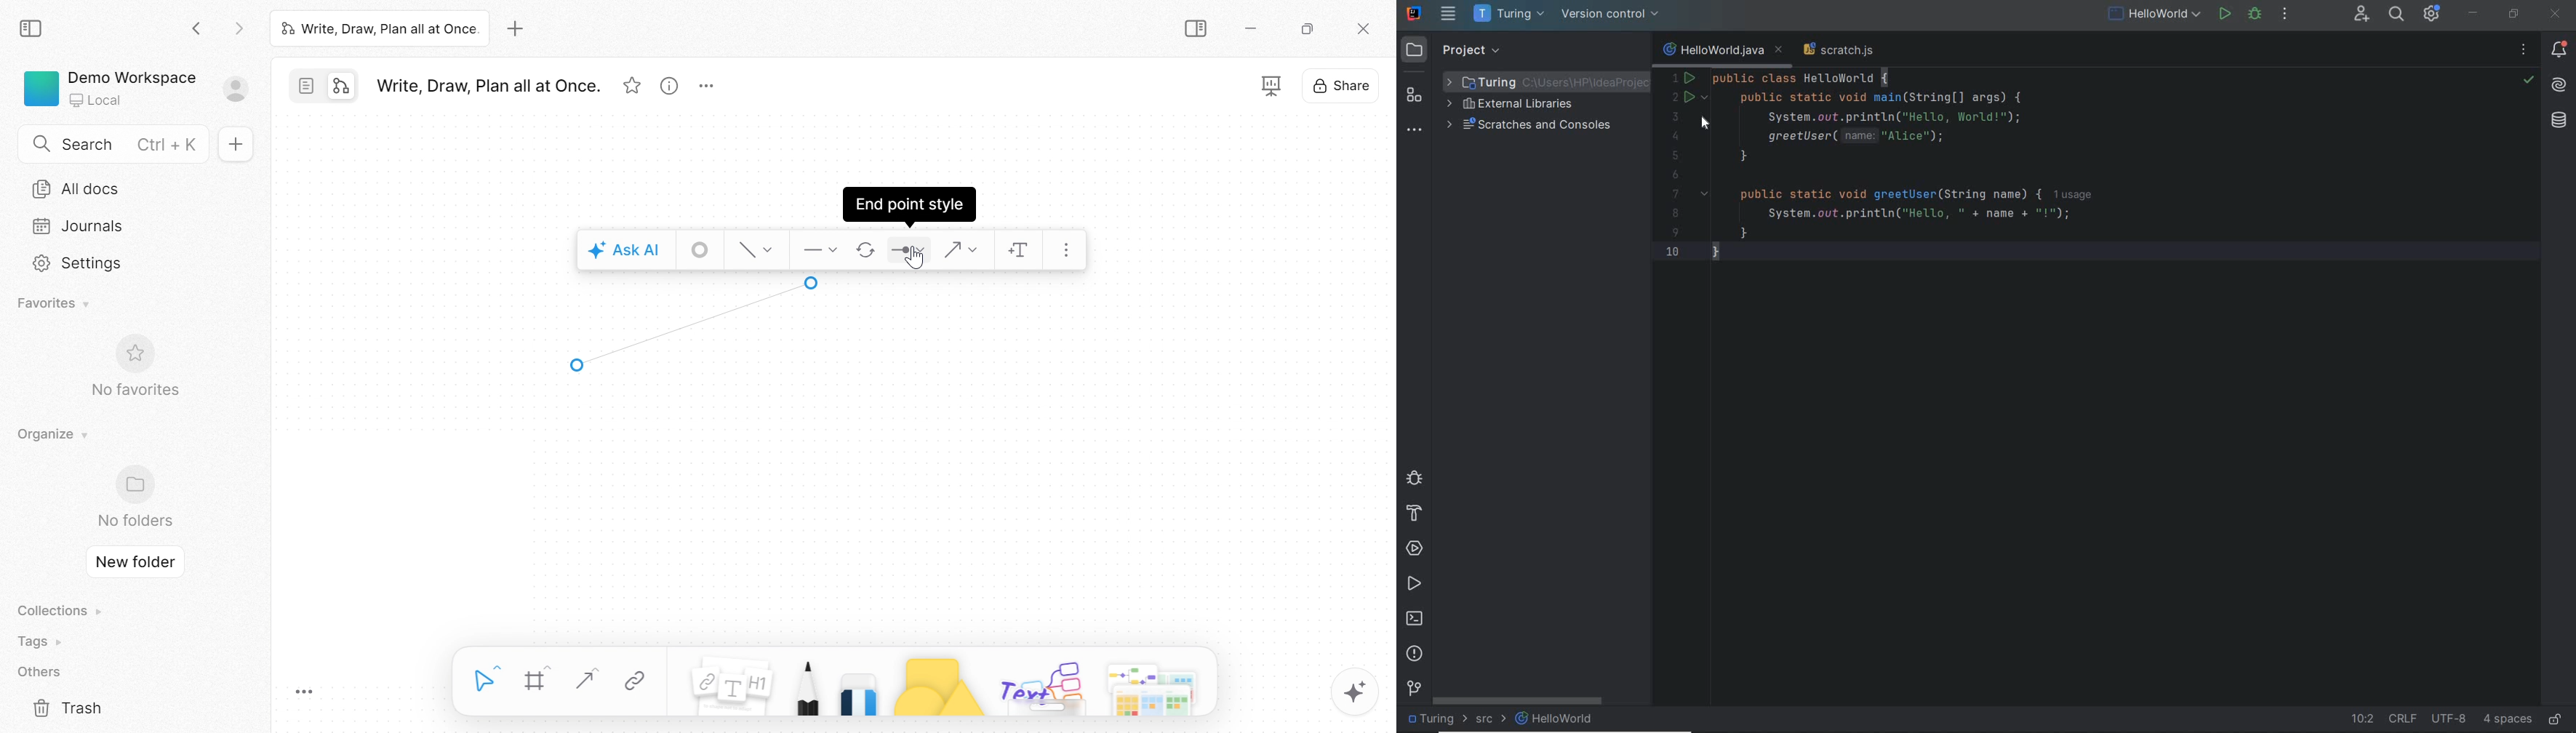 The height and width of the screenshot is (756, 2576). I want to click on scroll bar, so click(1521, 702).